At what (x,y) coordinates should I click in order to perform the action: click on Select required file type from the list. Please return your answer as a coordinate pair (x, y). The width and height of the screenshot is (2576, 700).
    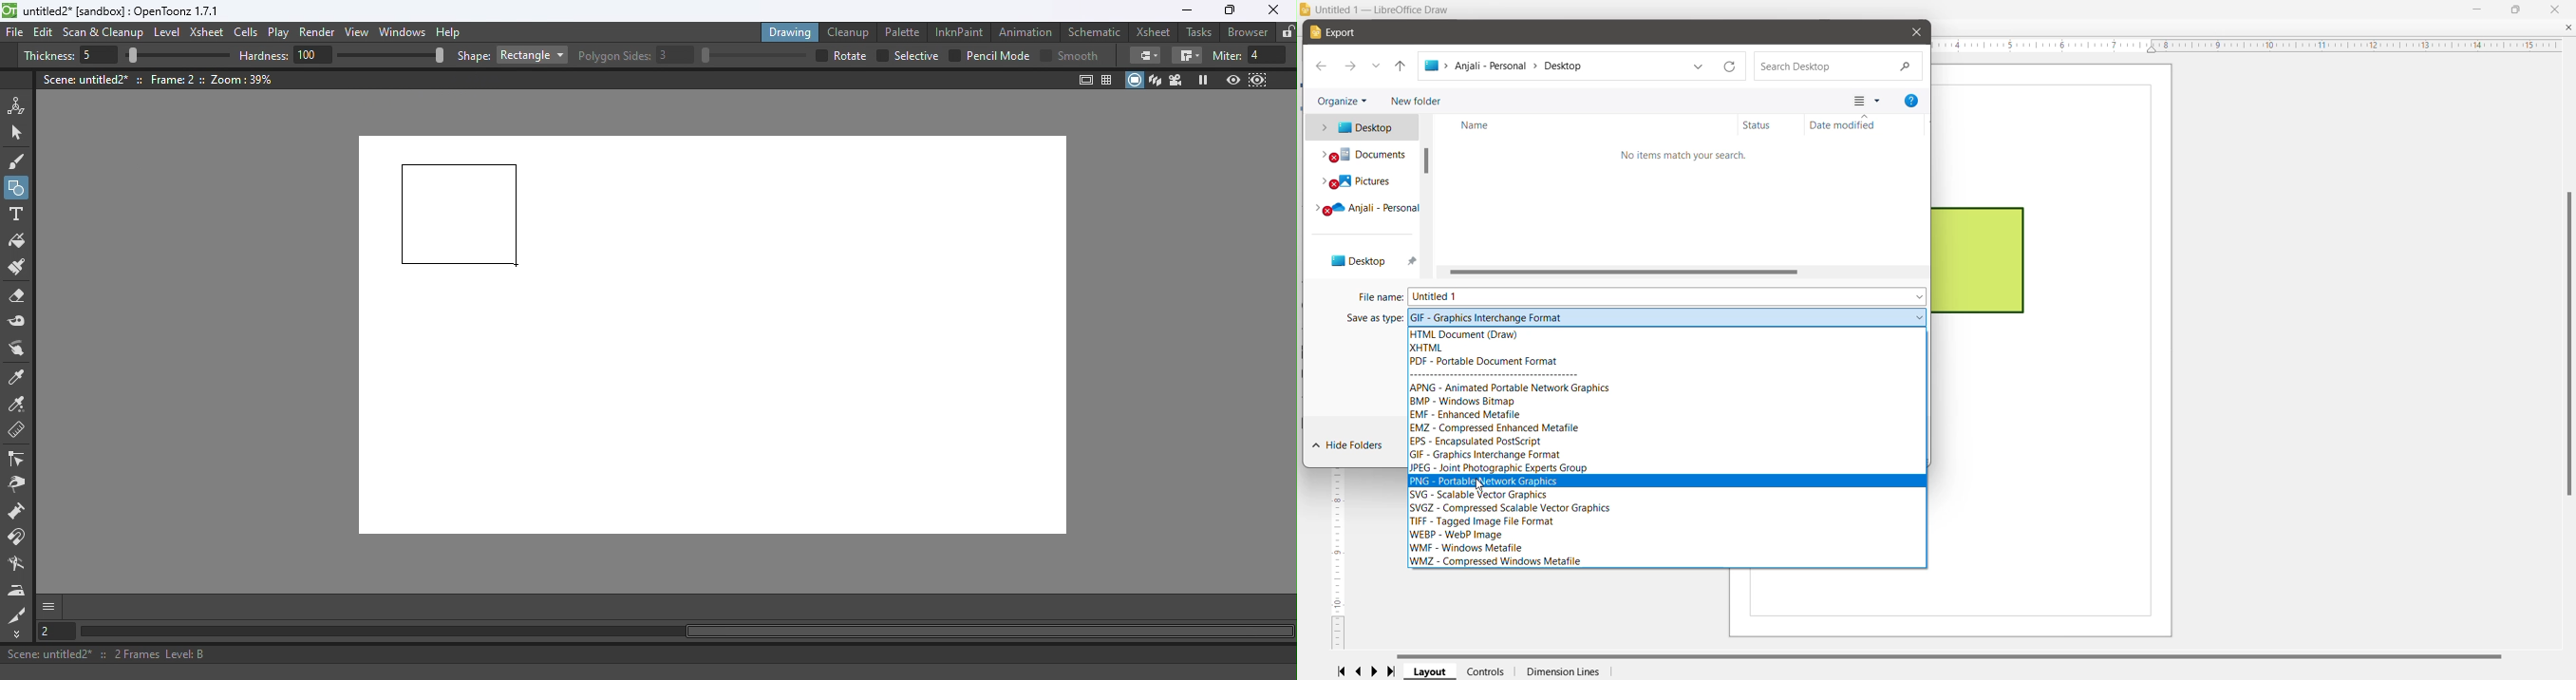
    Looking at the image, I should click on (1668, 316).